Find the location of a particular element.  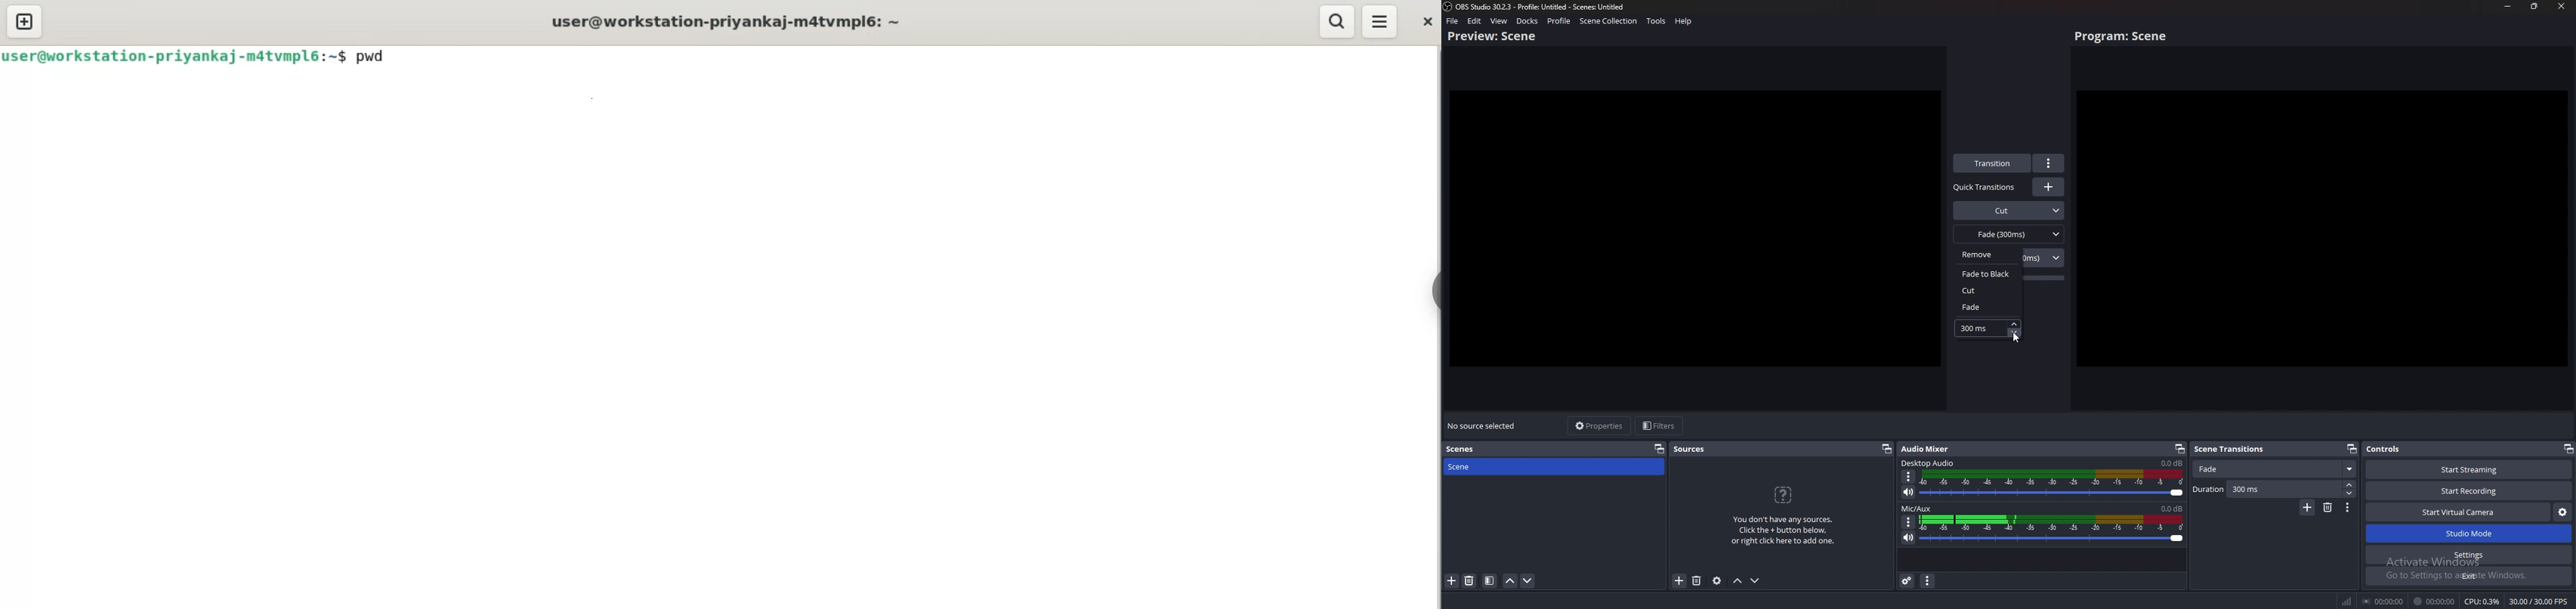

add scene is located at coordinates (1451, 581).